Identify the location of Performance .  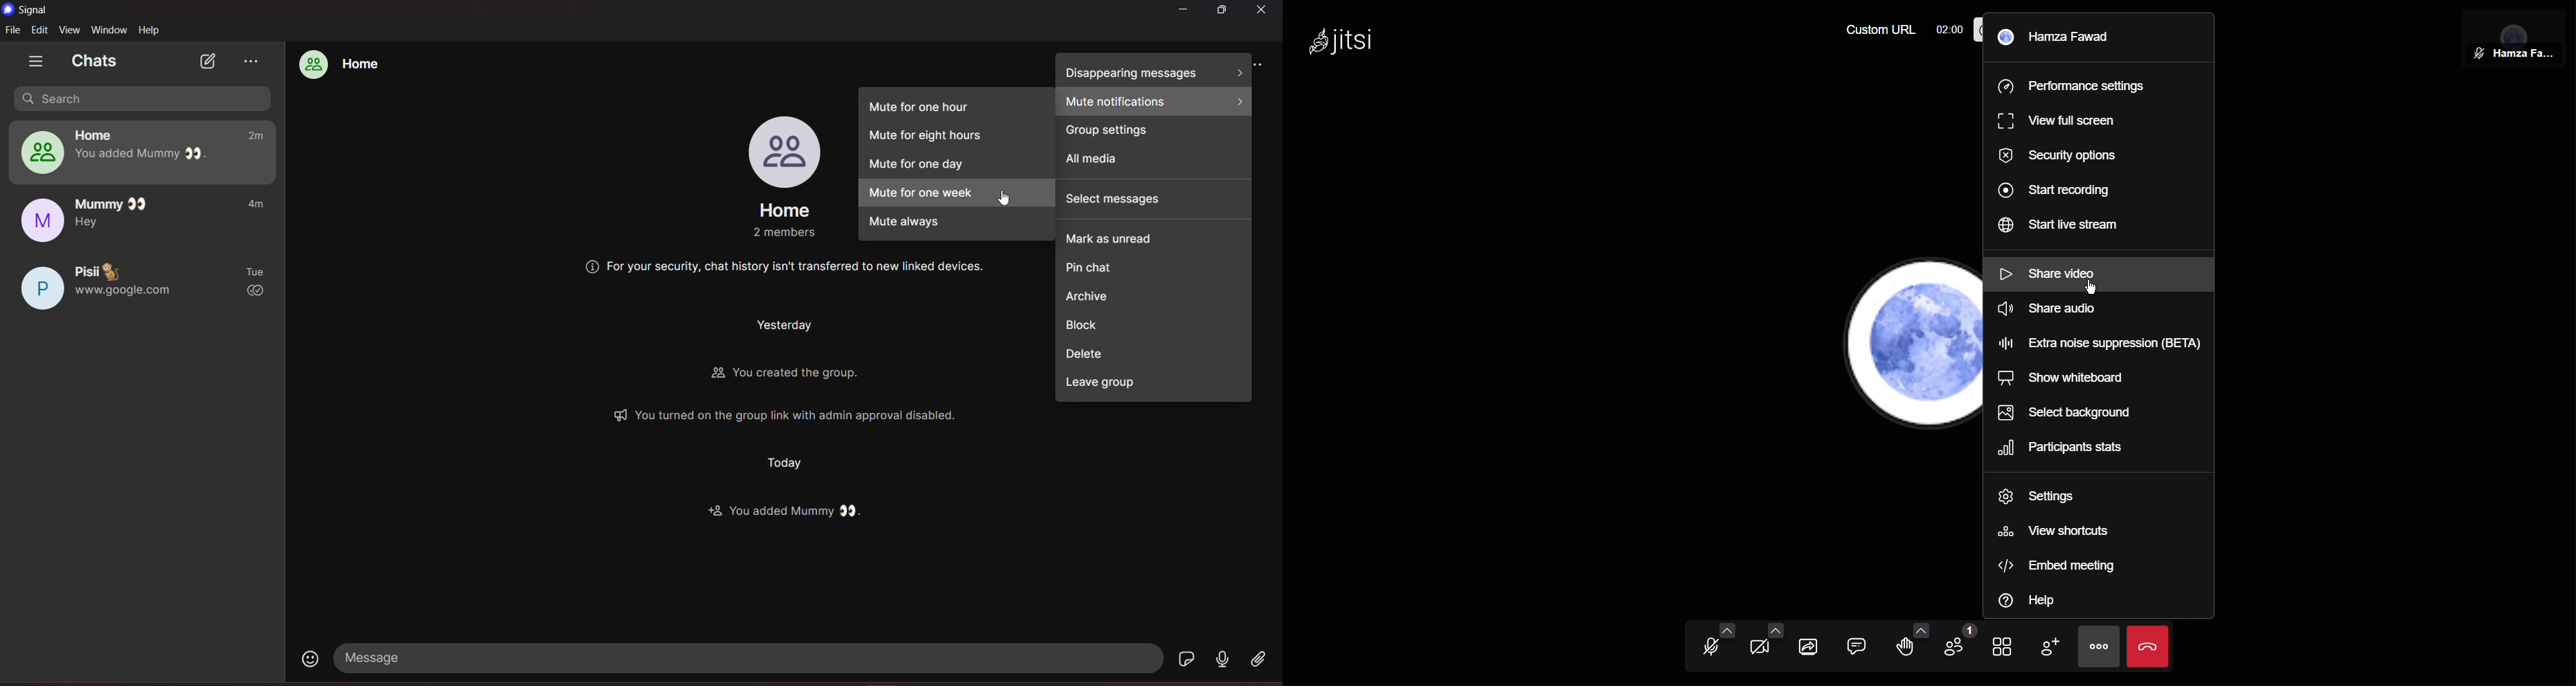
(2073, 85).